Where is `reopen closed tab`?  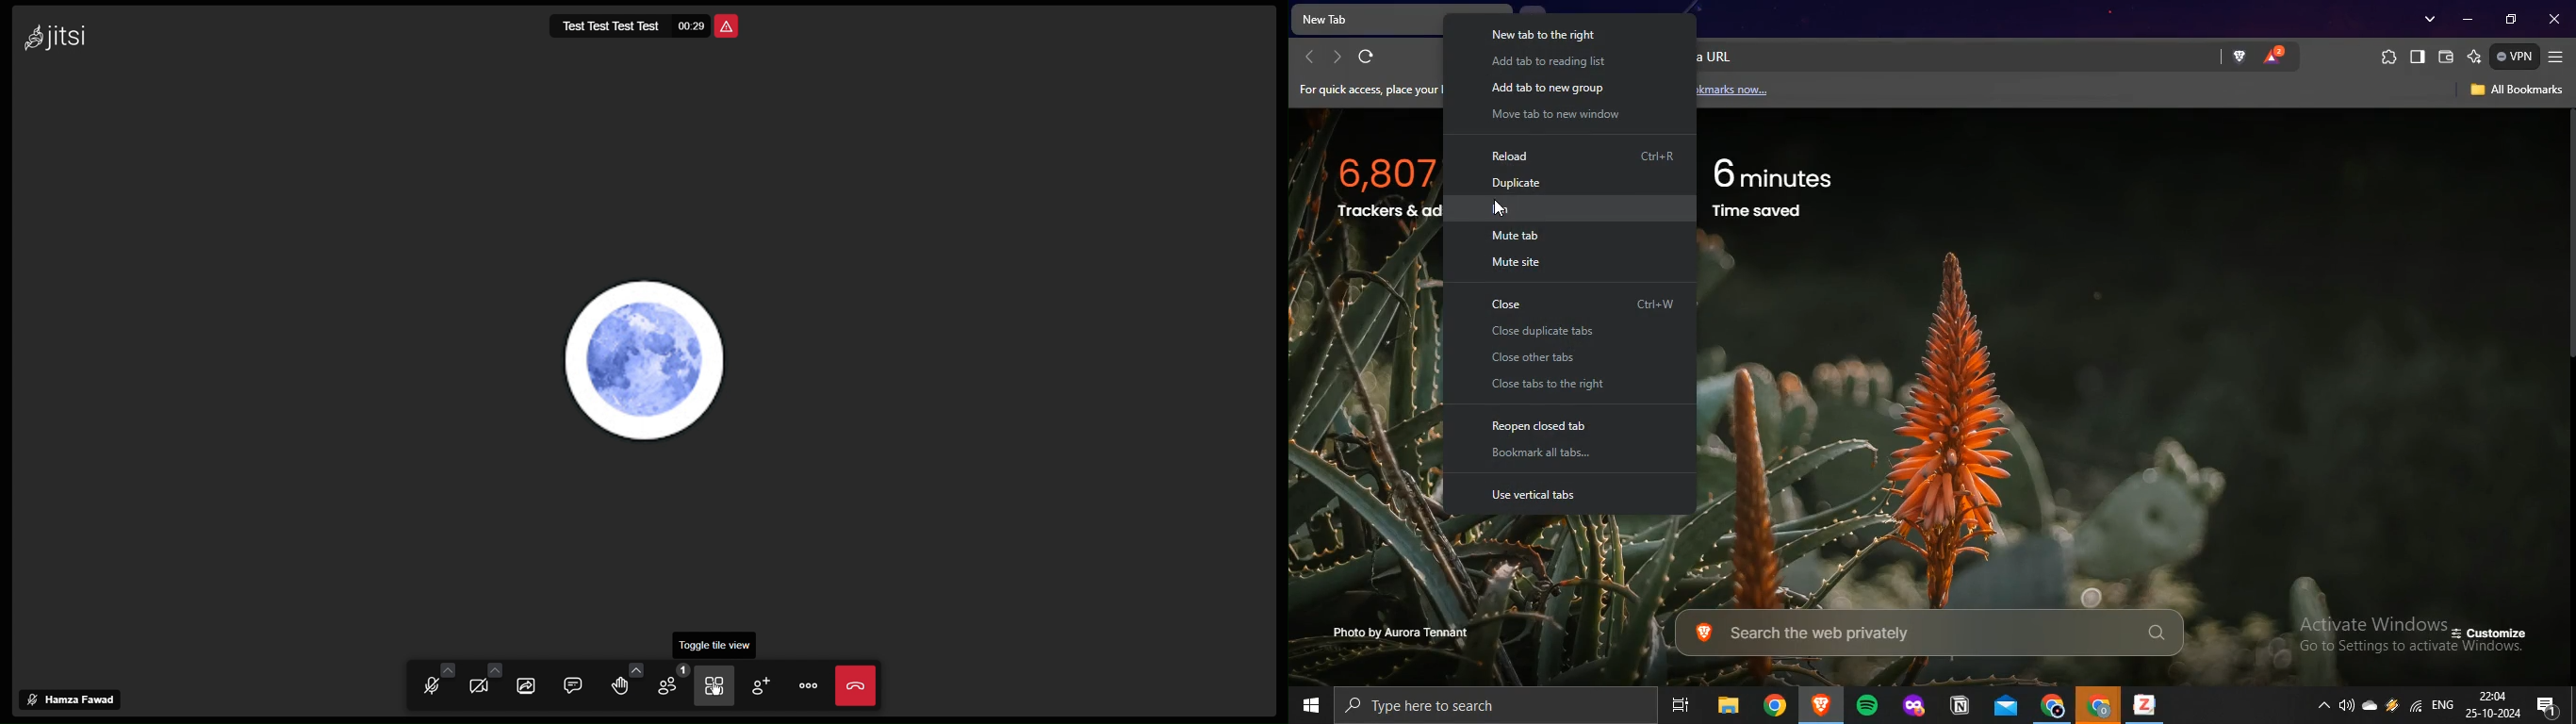 reopen closed tab is located at coordinates (1545, 423).